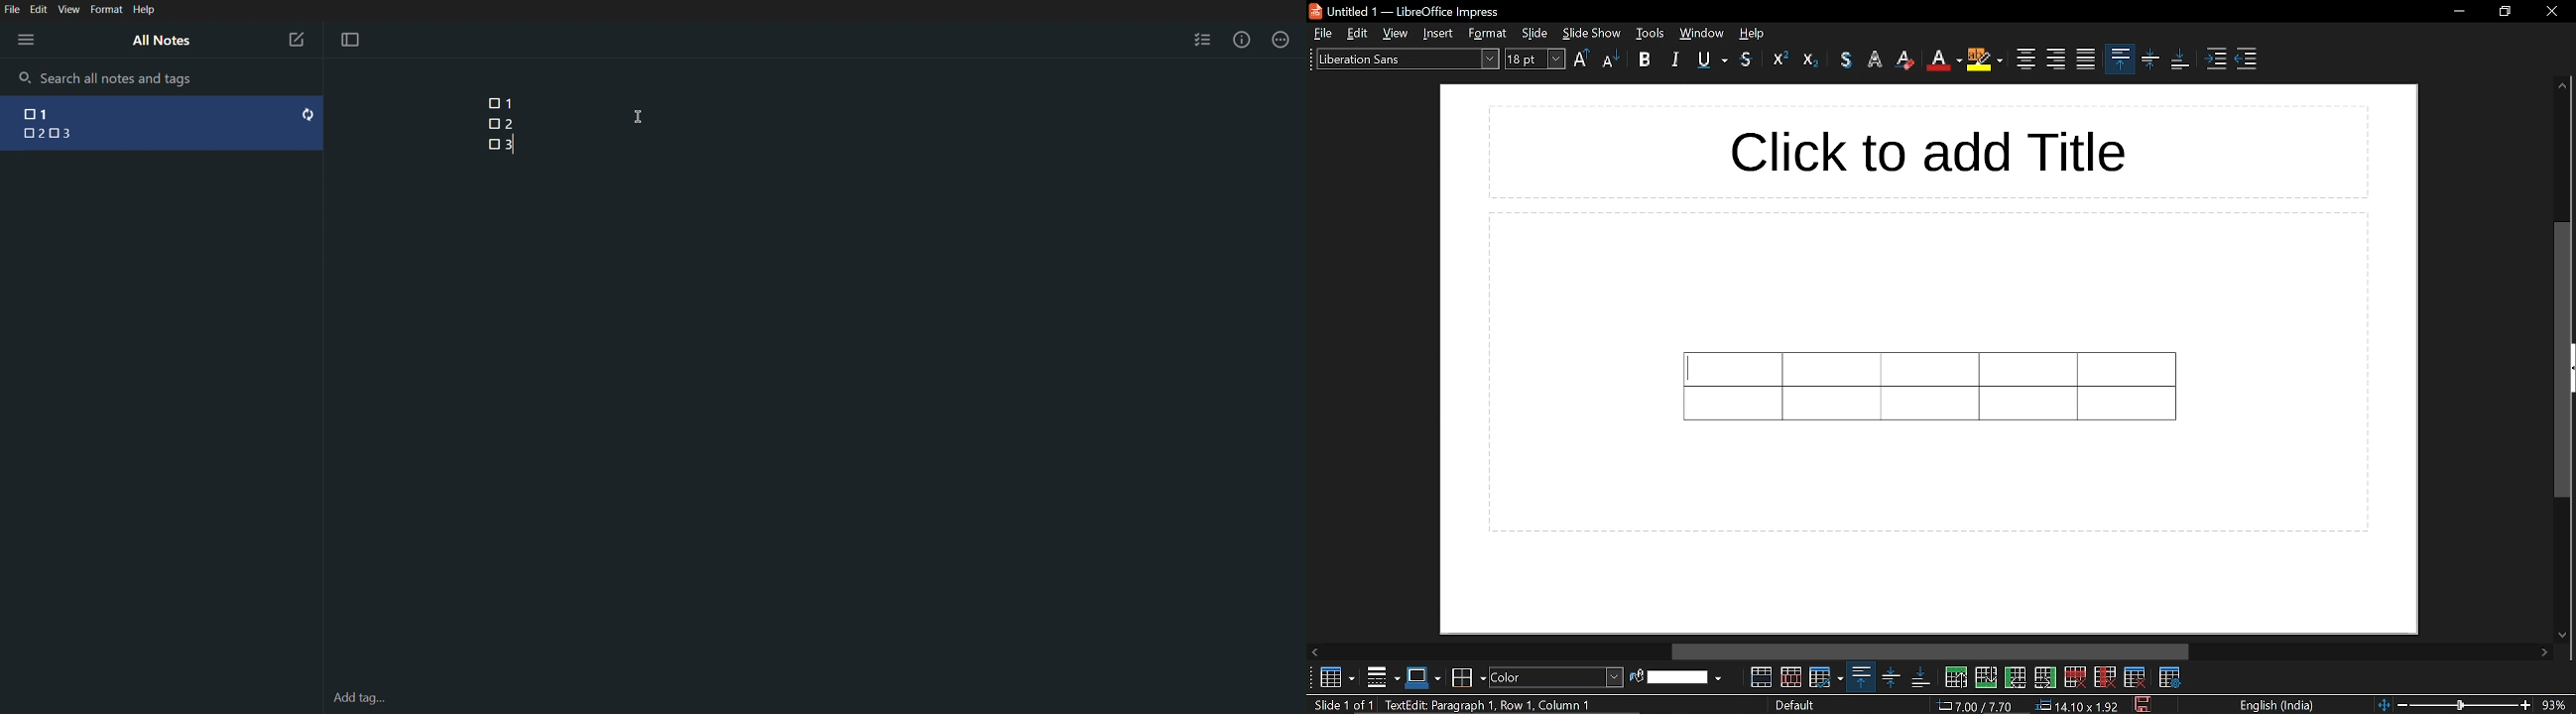 The width and height of the screenshot is (2576, 728). Describe the element at coordinates (106, 10) in the screenshot. I see `Format` at that location.